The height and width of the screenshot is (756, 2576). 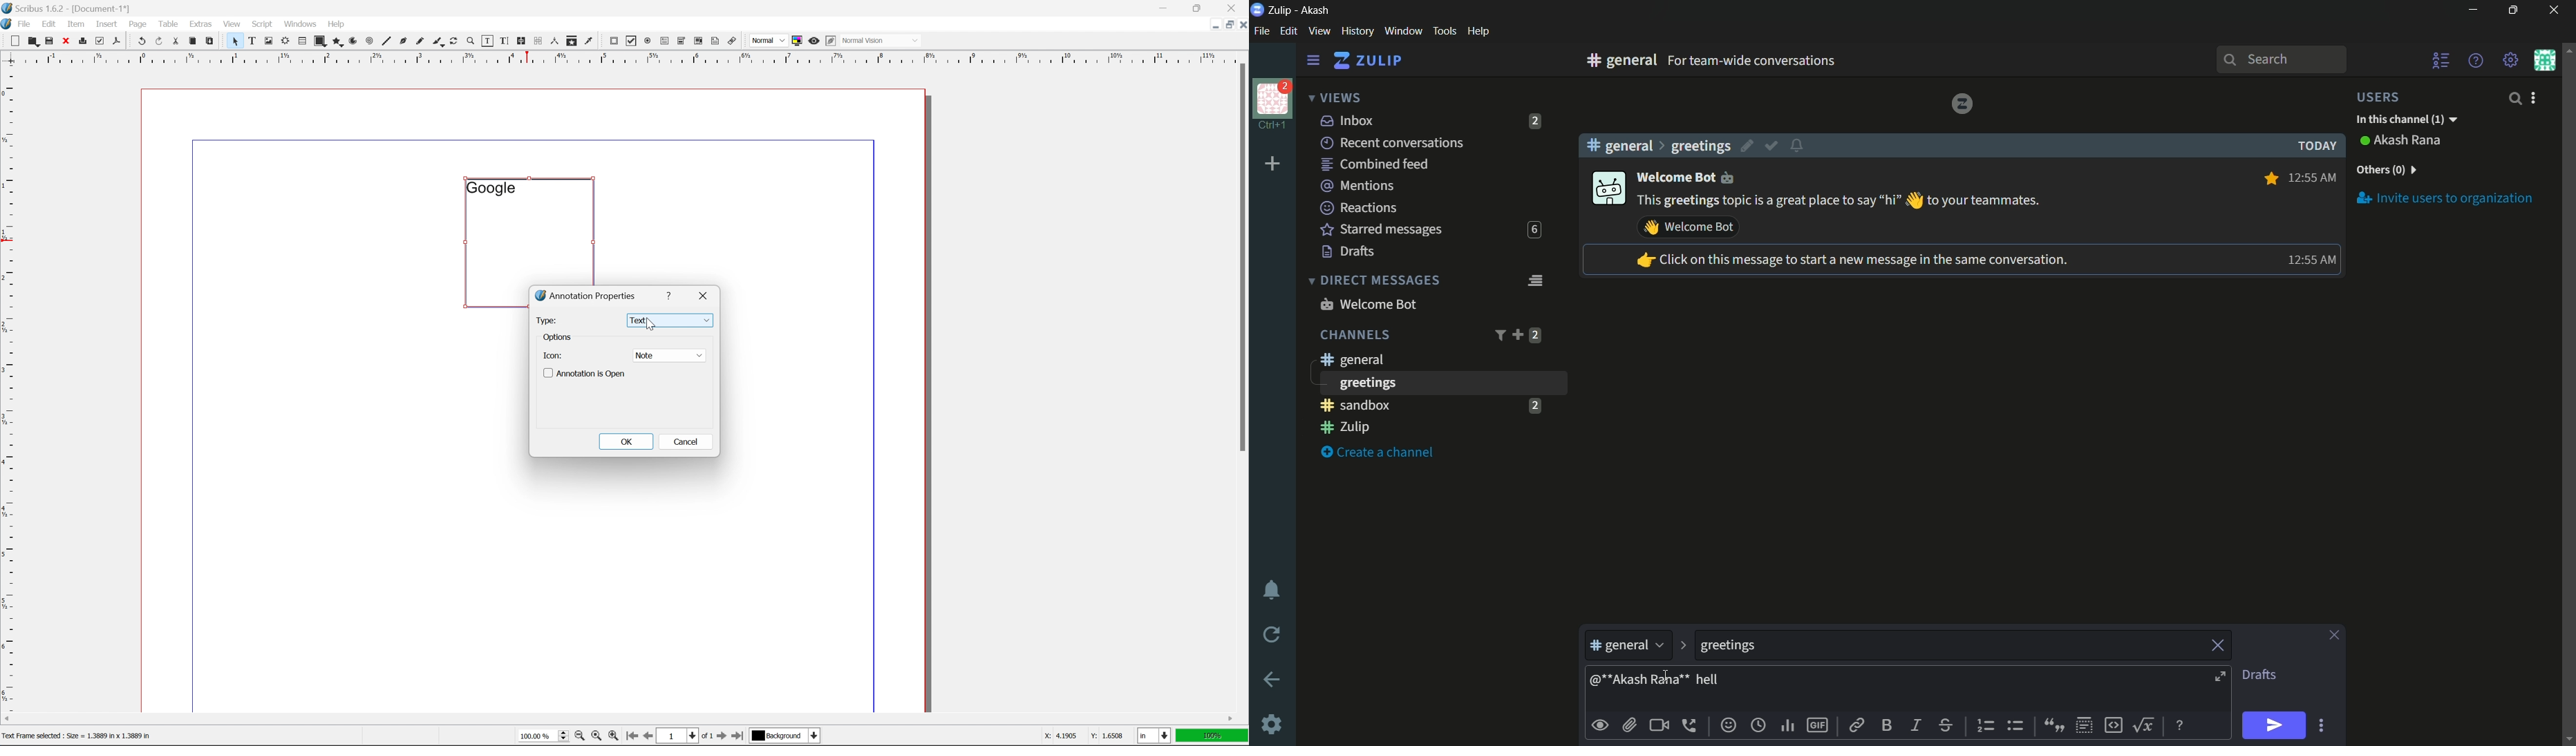 What do you see at coordinates (1607, 189) in the screenshot?
I see `display picture` at bounding box center [1607, 189].